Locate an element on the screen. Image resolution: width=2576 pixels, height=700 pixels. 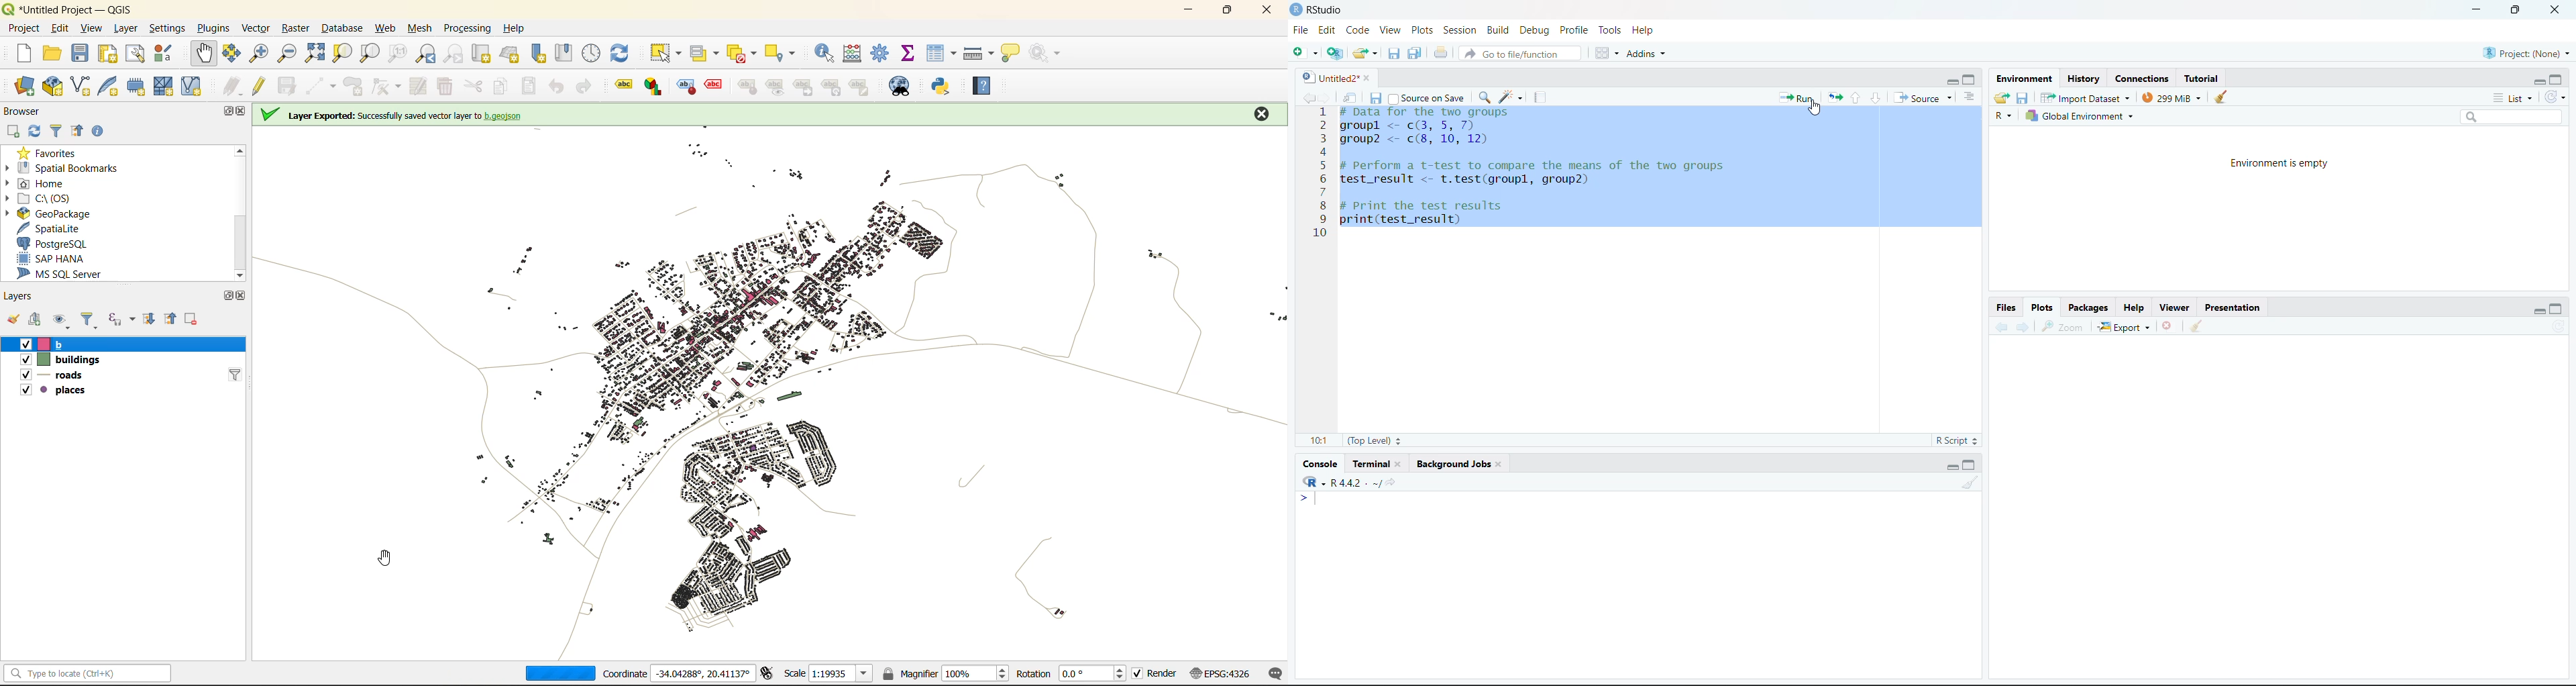
close is located at coordinates (246, 113).